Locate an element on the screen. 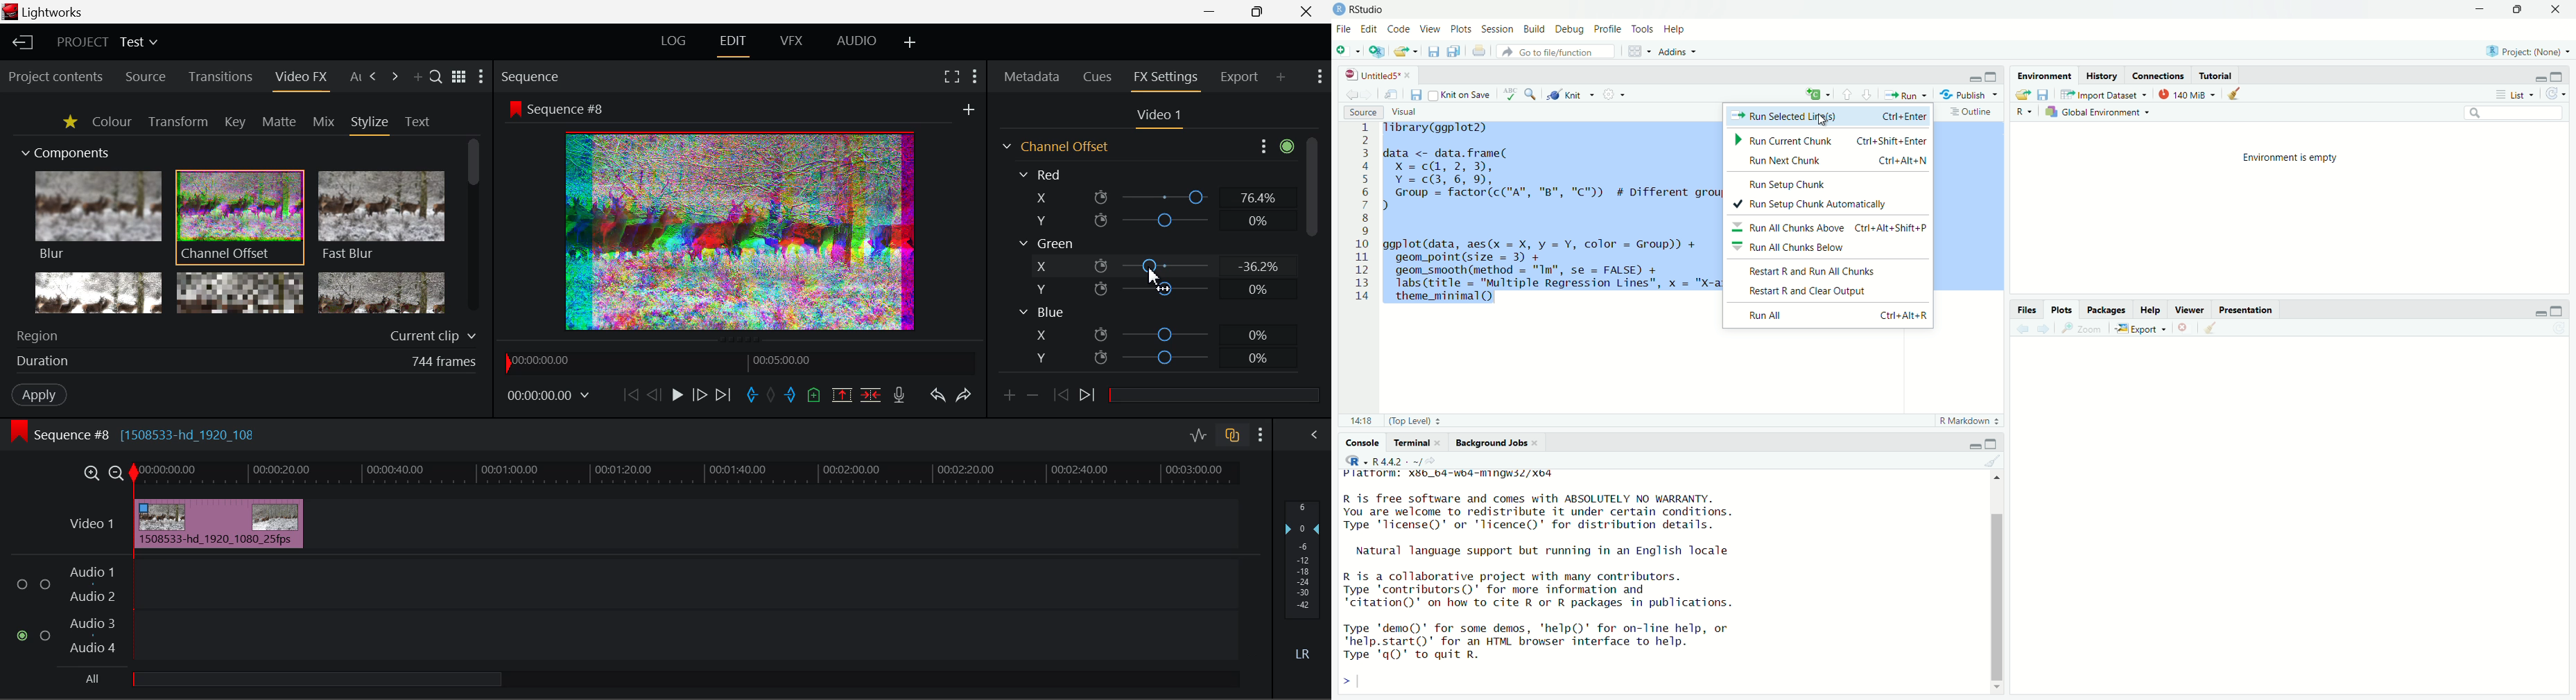 The image size is (2576, 700). minimise is located at coordinates (2537, 78).